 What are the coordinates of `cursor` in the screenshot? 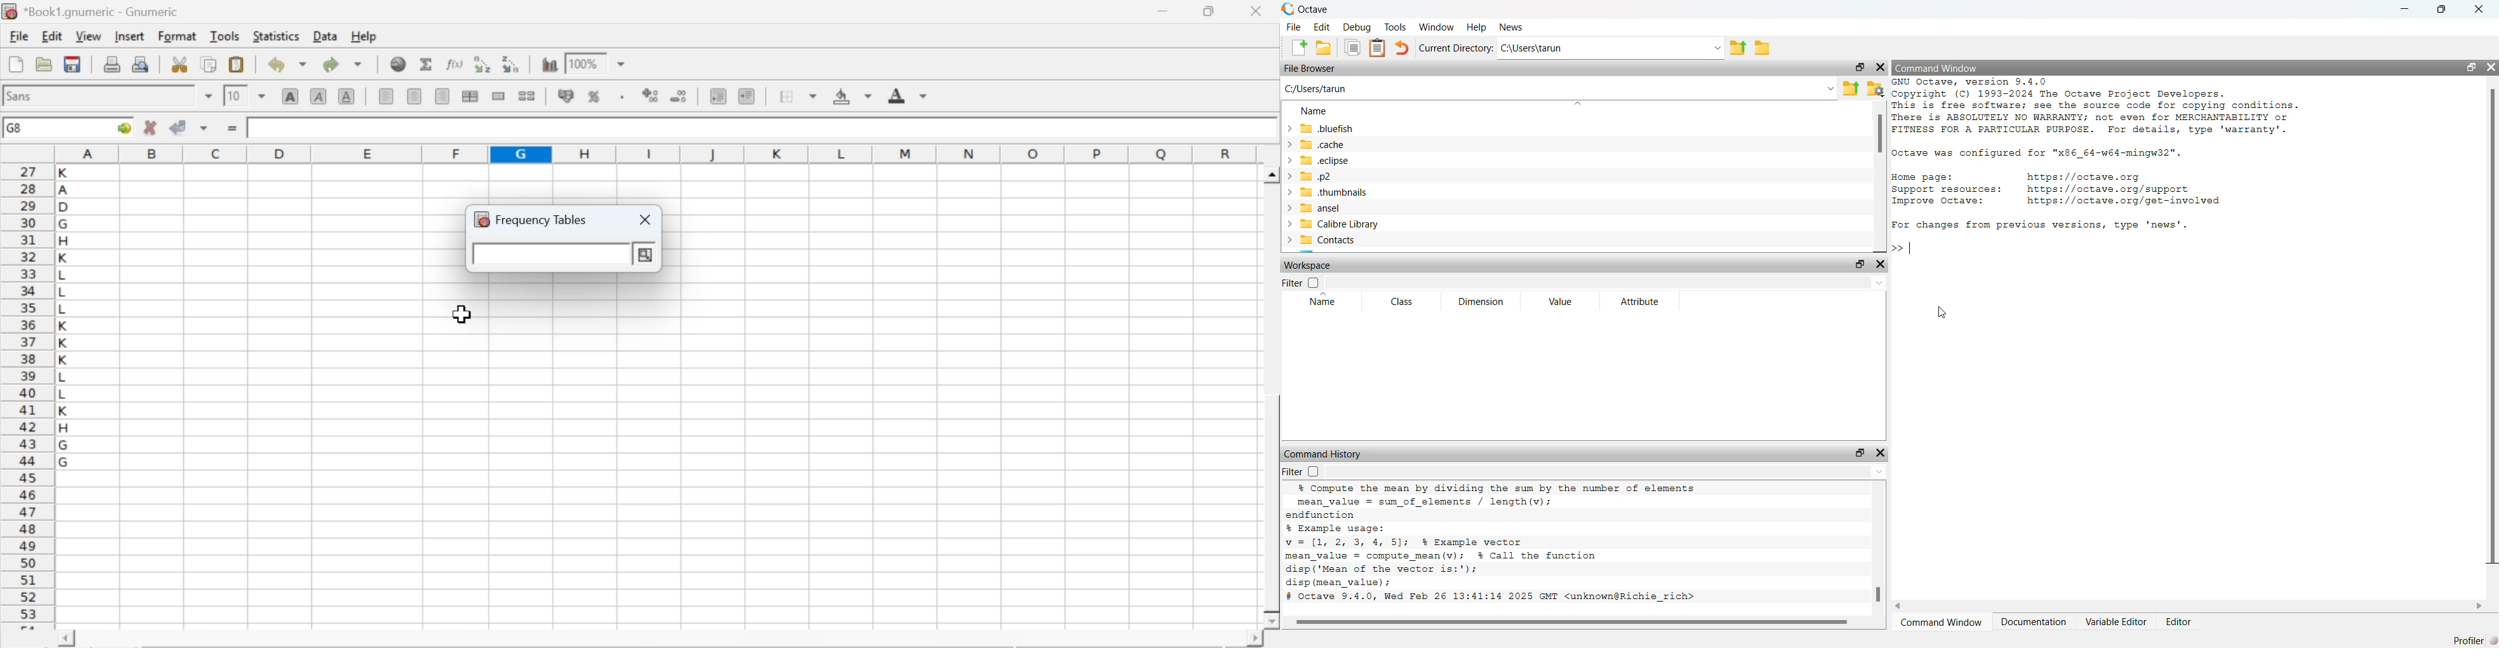 It's located at (463, 315).